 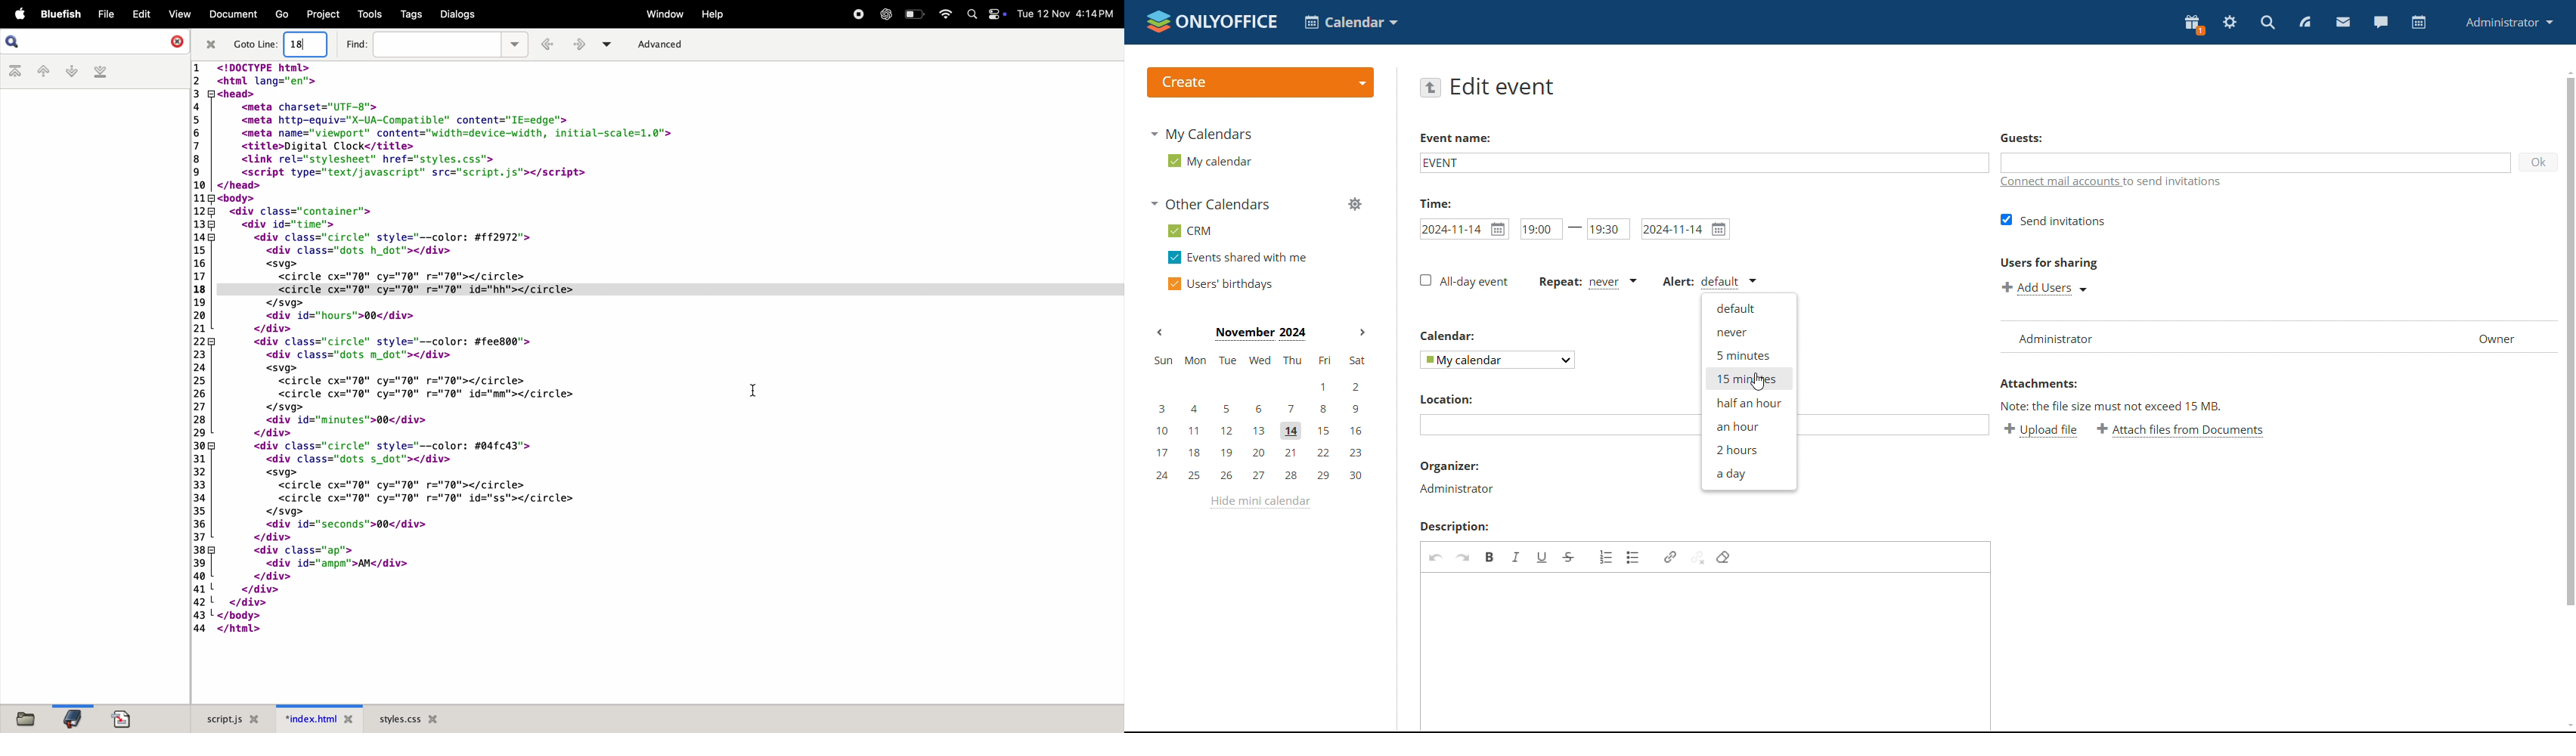 I want to click on drop down, so click(x=610, y=43).